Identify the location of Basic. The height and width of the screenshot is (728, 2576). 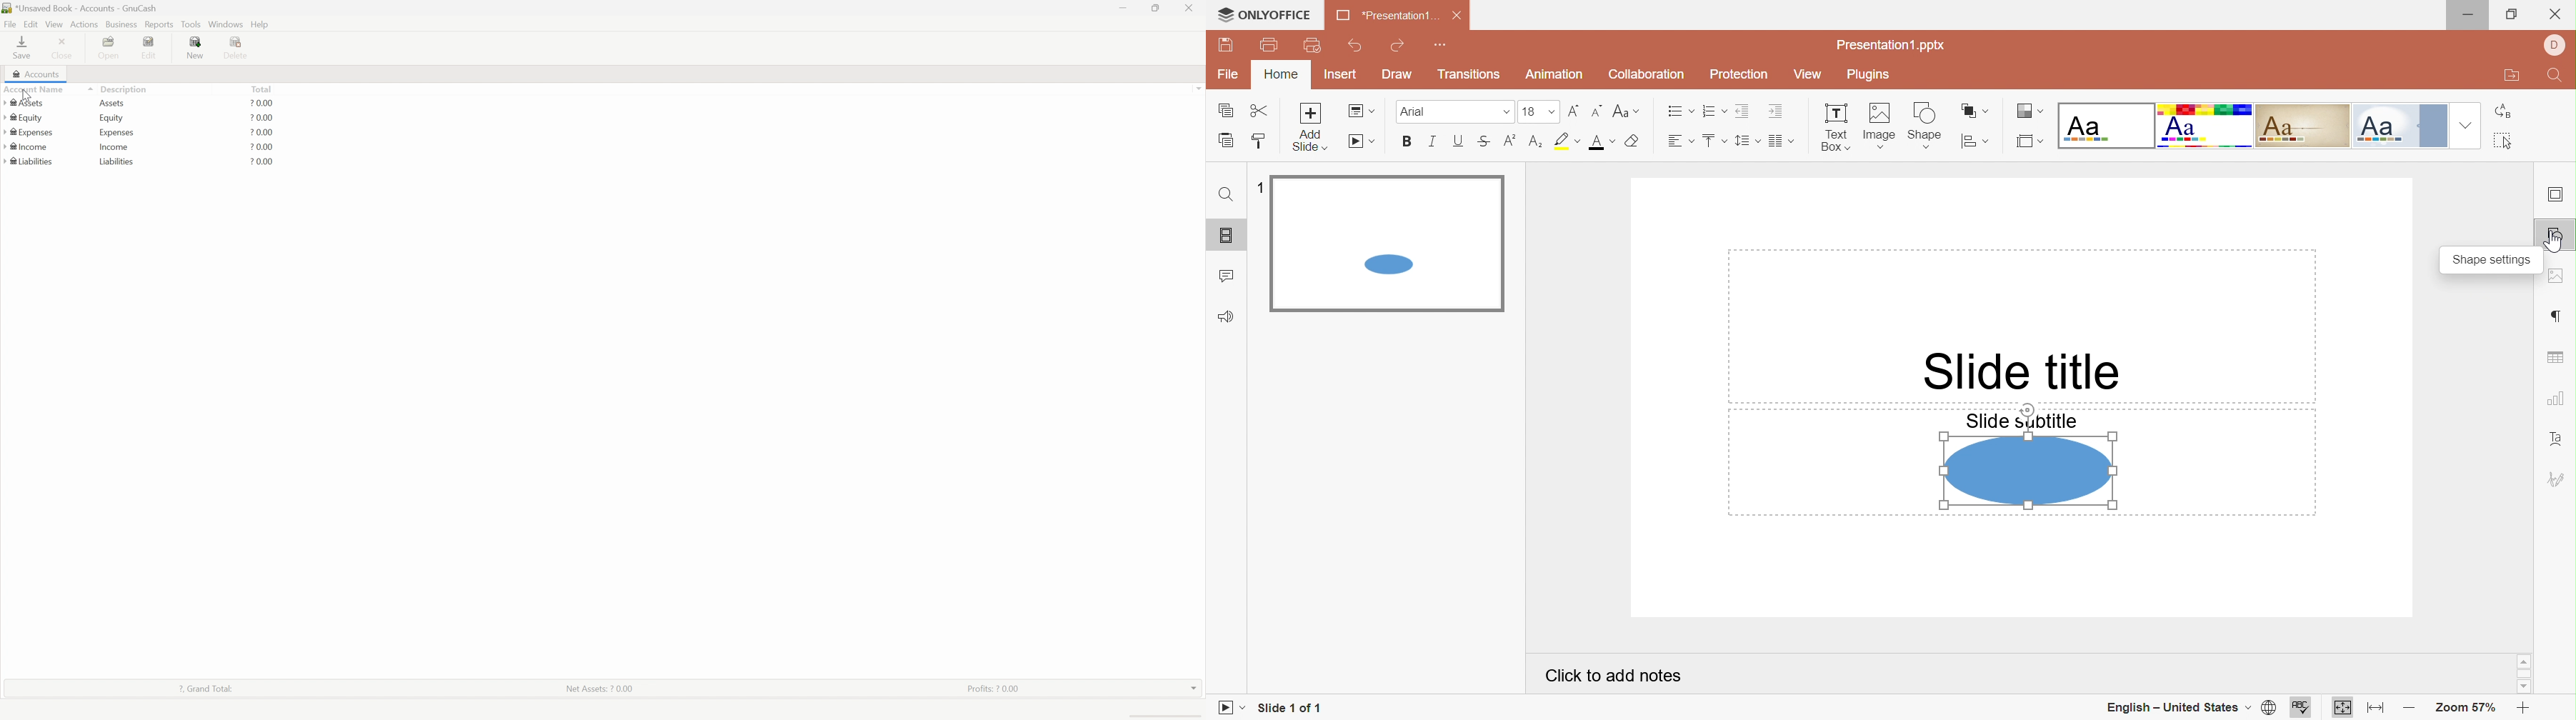
(2205, 126).